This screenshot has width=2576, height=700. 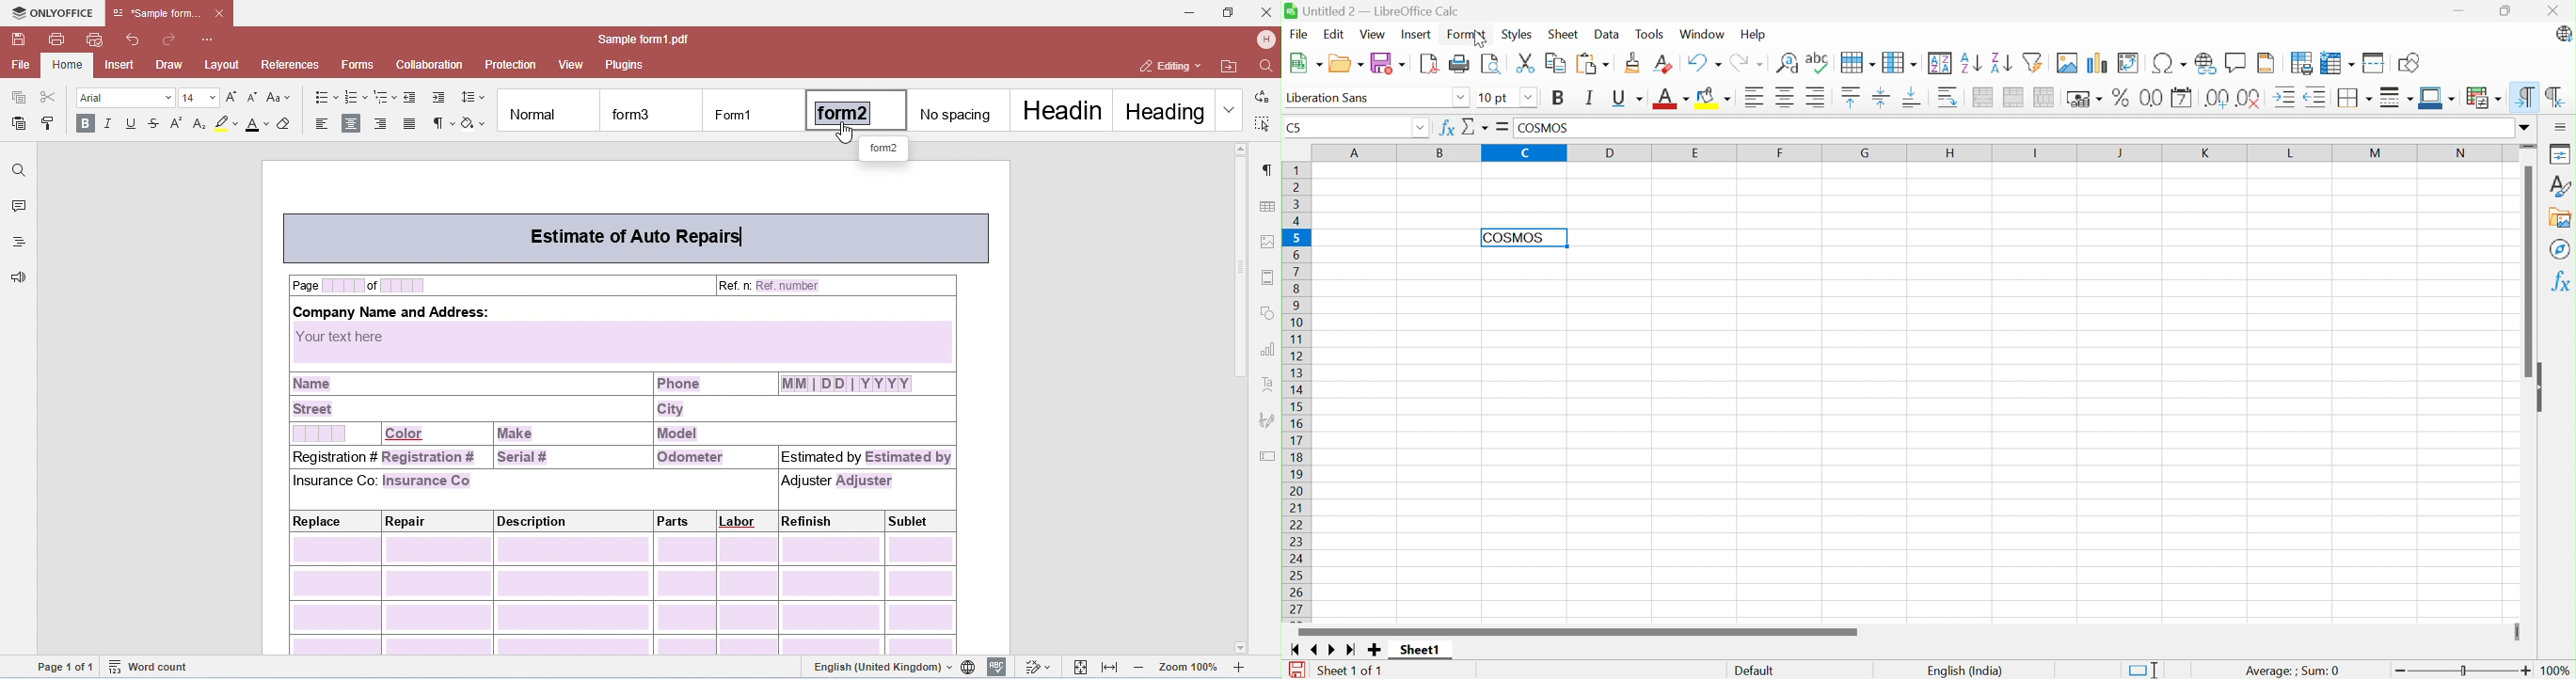 I want to click on Insert Hyperlink, so click(x=2207, y=63).